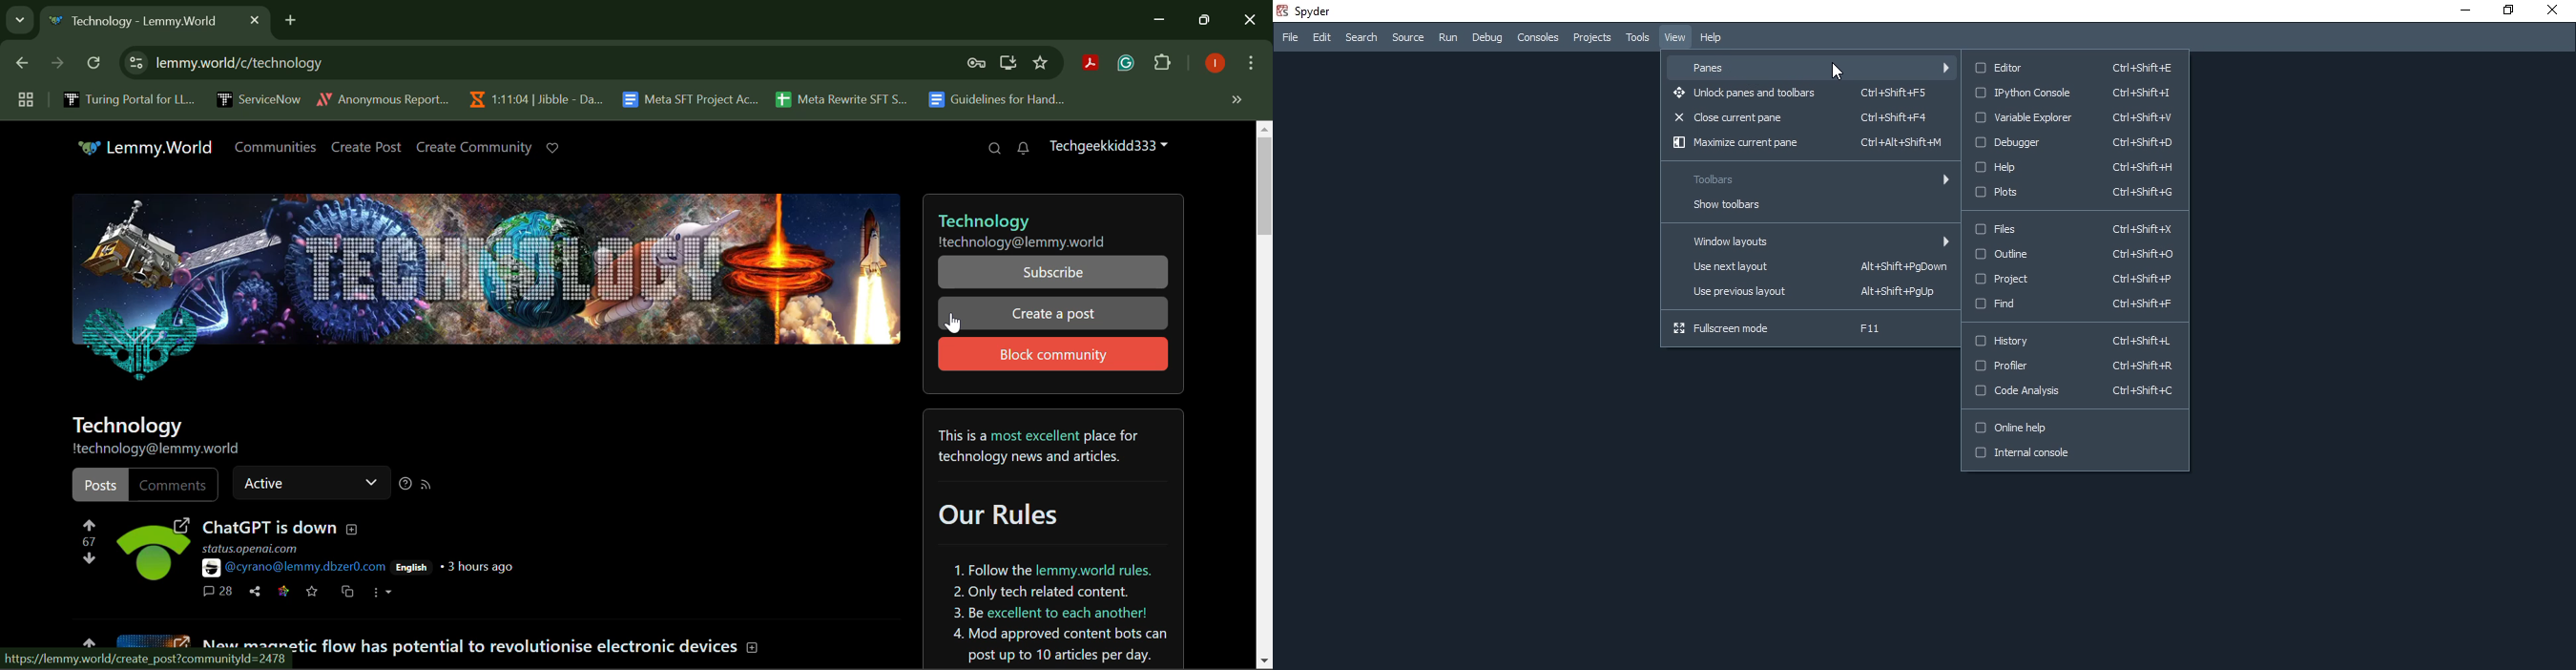 The image size is (2576, 672). What do you see at coordinates (1265, 395) in the screenshot?
I see `Vertical Scroll Bar` at bounding box center [1265, 395].